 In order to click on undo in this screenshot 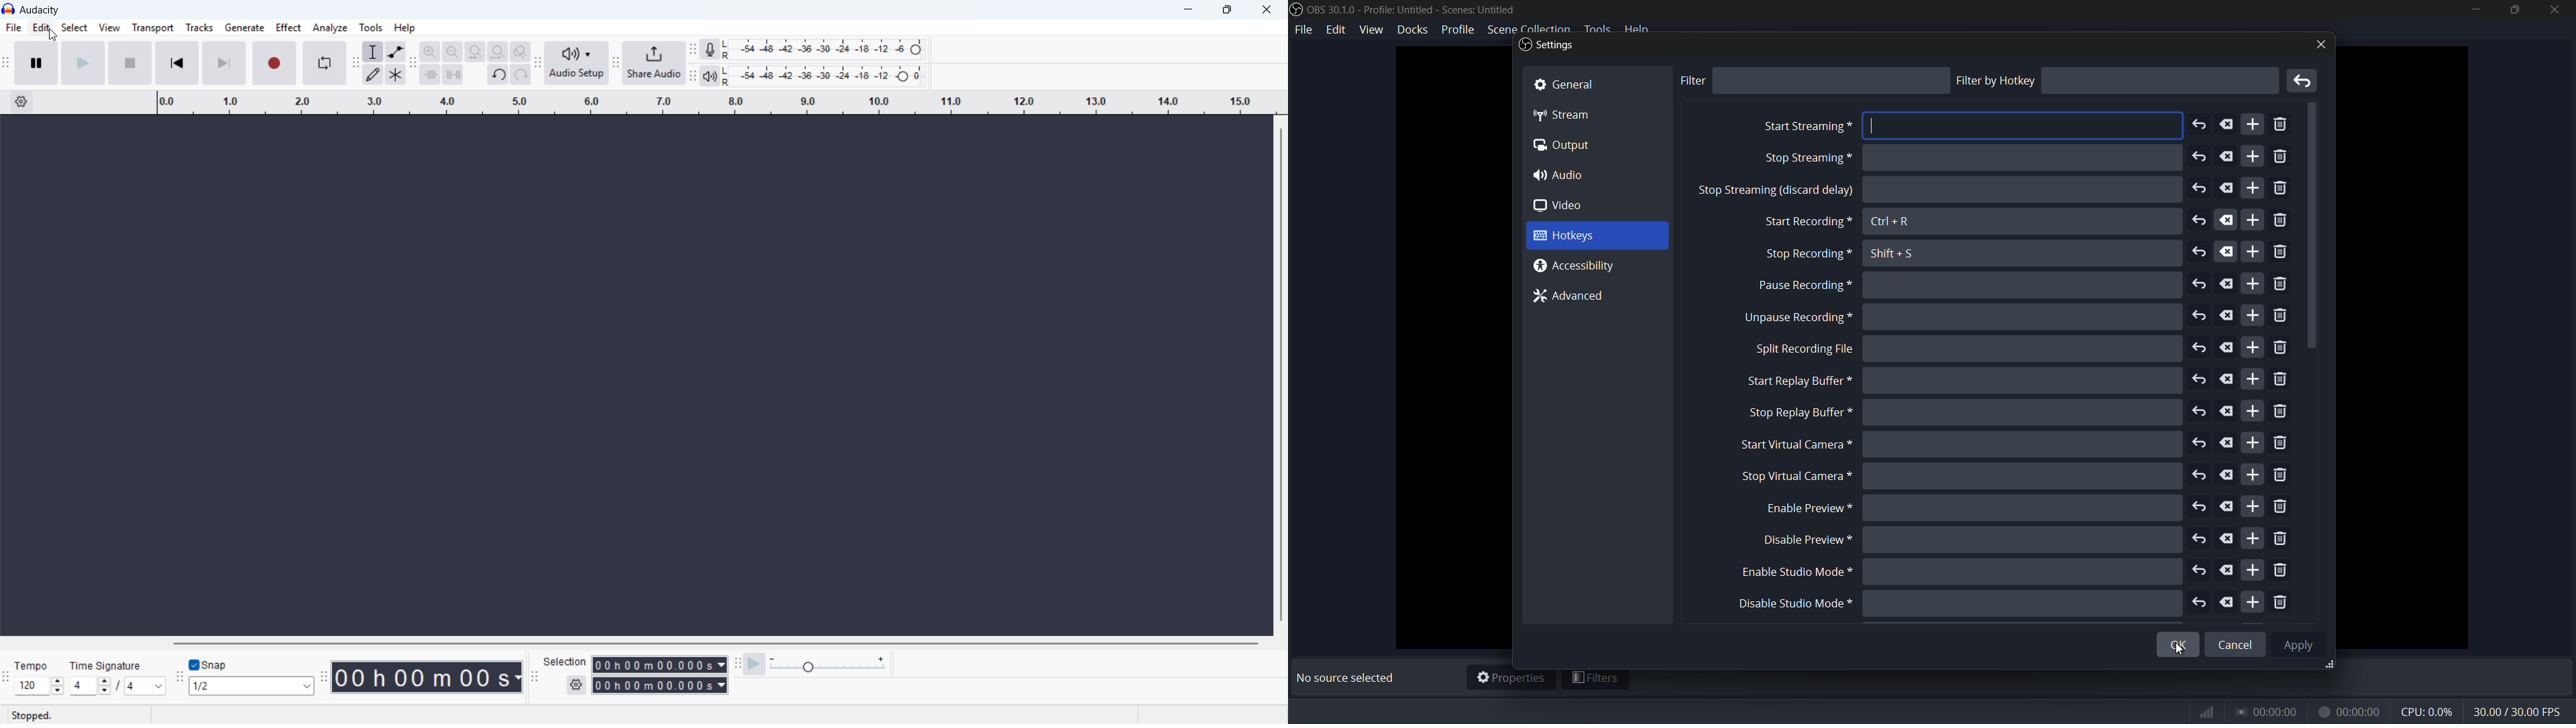, I will do `click(2200, 285)`.